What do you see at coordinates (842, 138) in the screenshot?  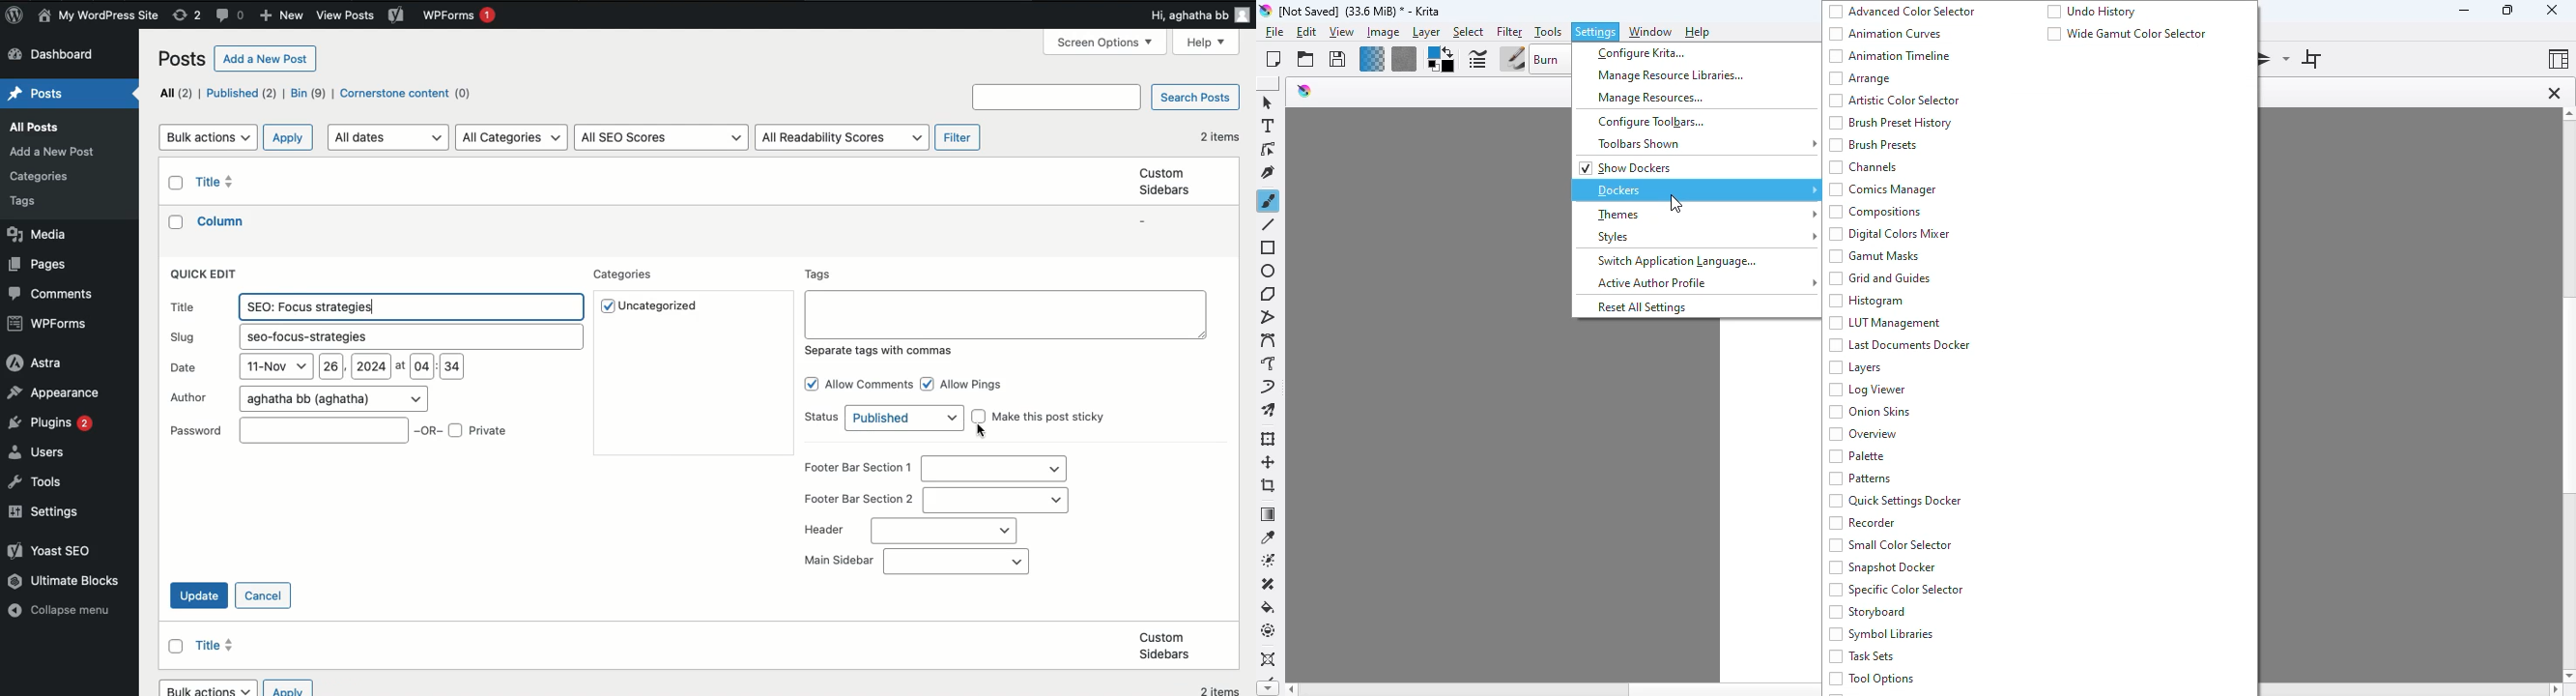 I see `All readability scores` at bounding box center [842, 138].